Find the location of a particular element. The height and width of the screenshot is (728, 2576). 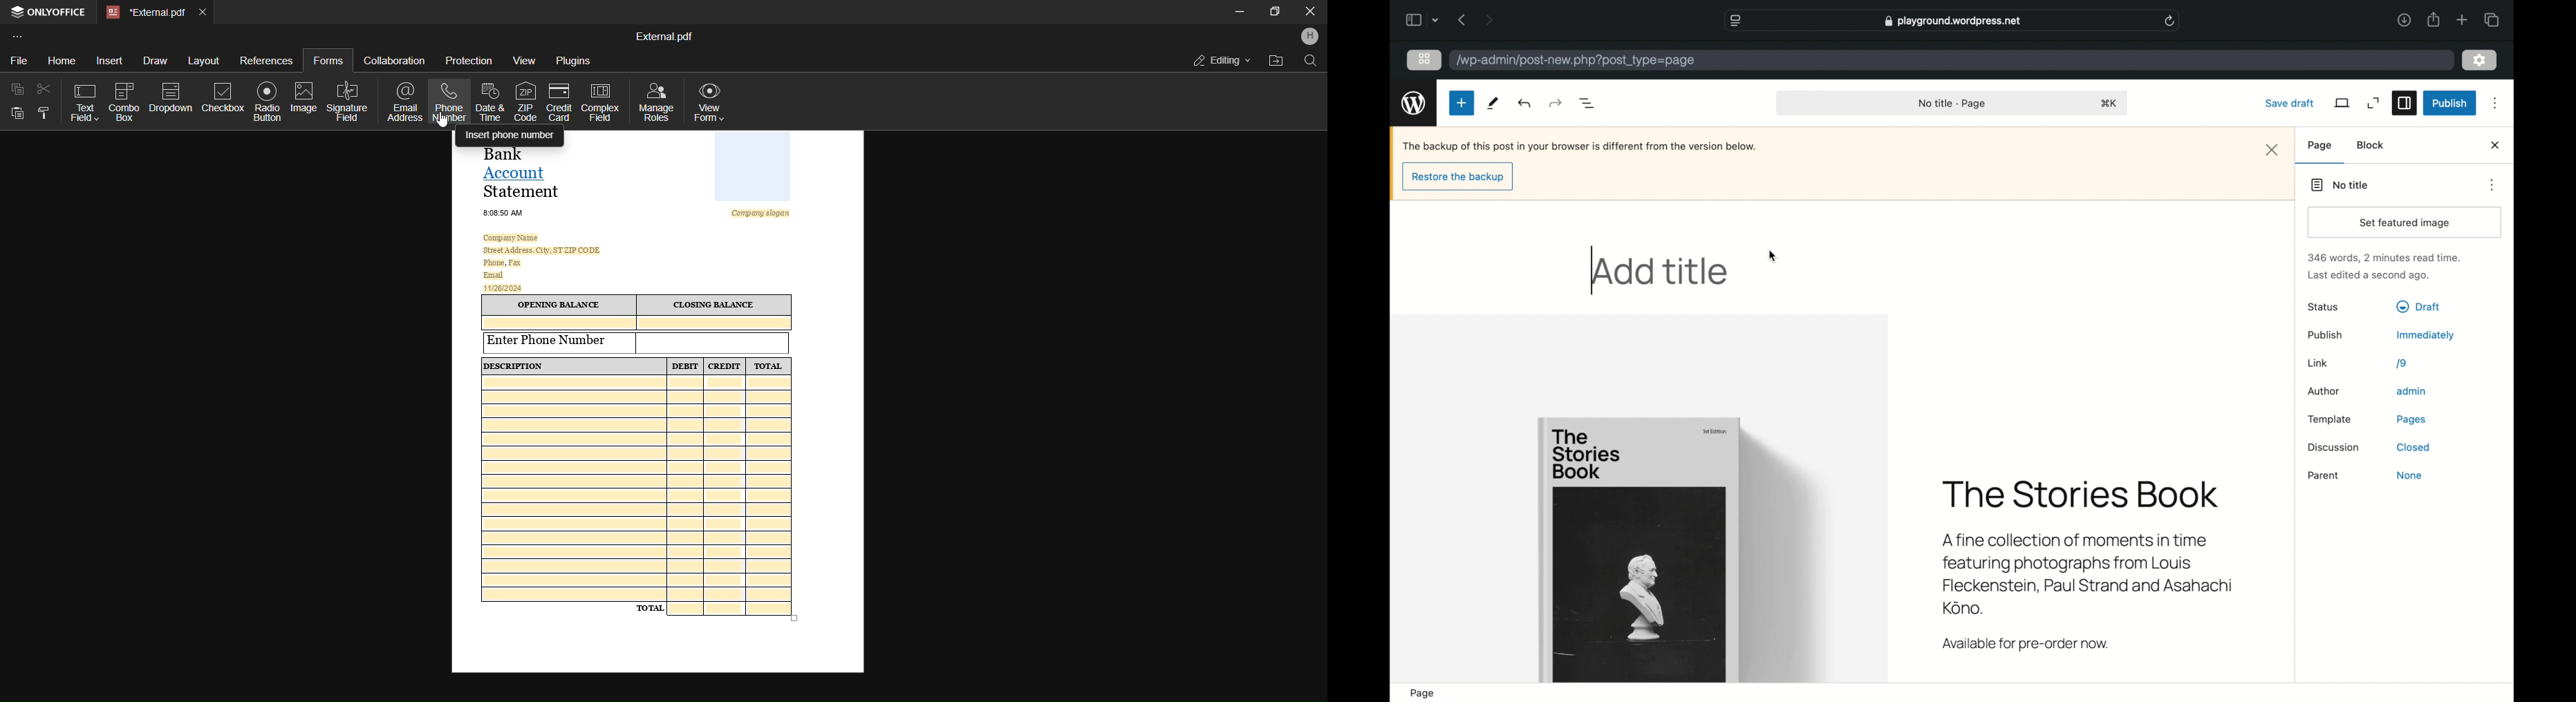

profile is located at coordinates (1309, 37).